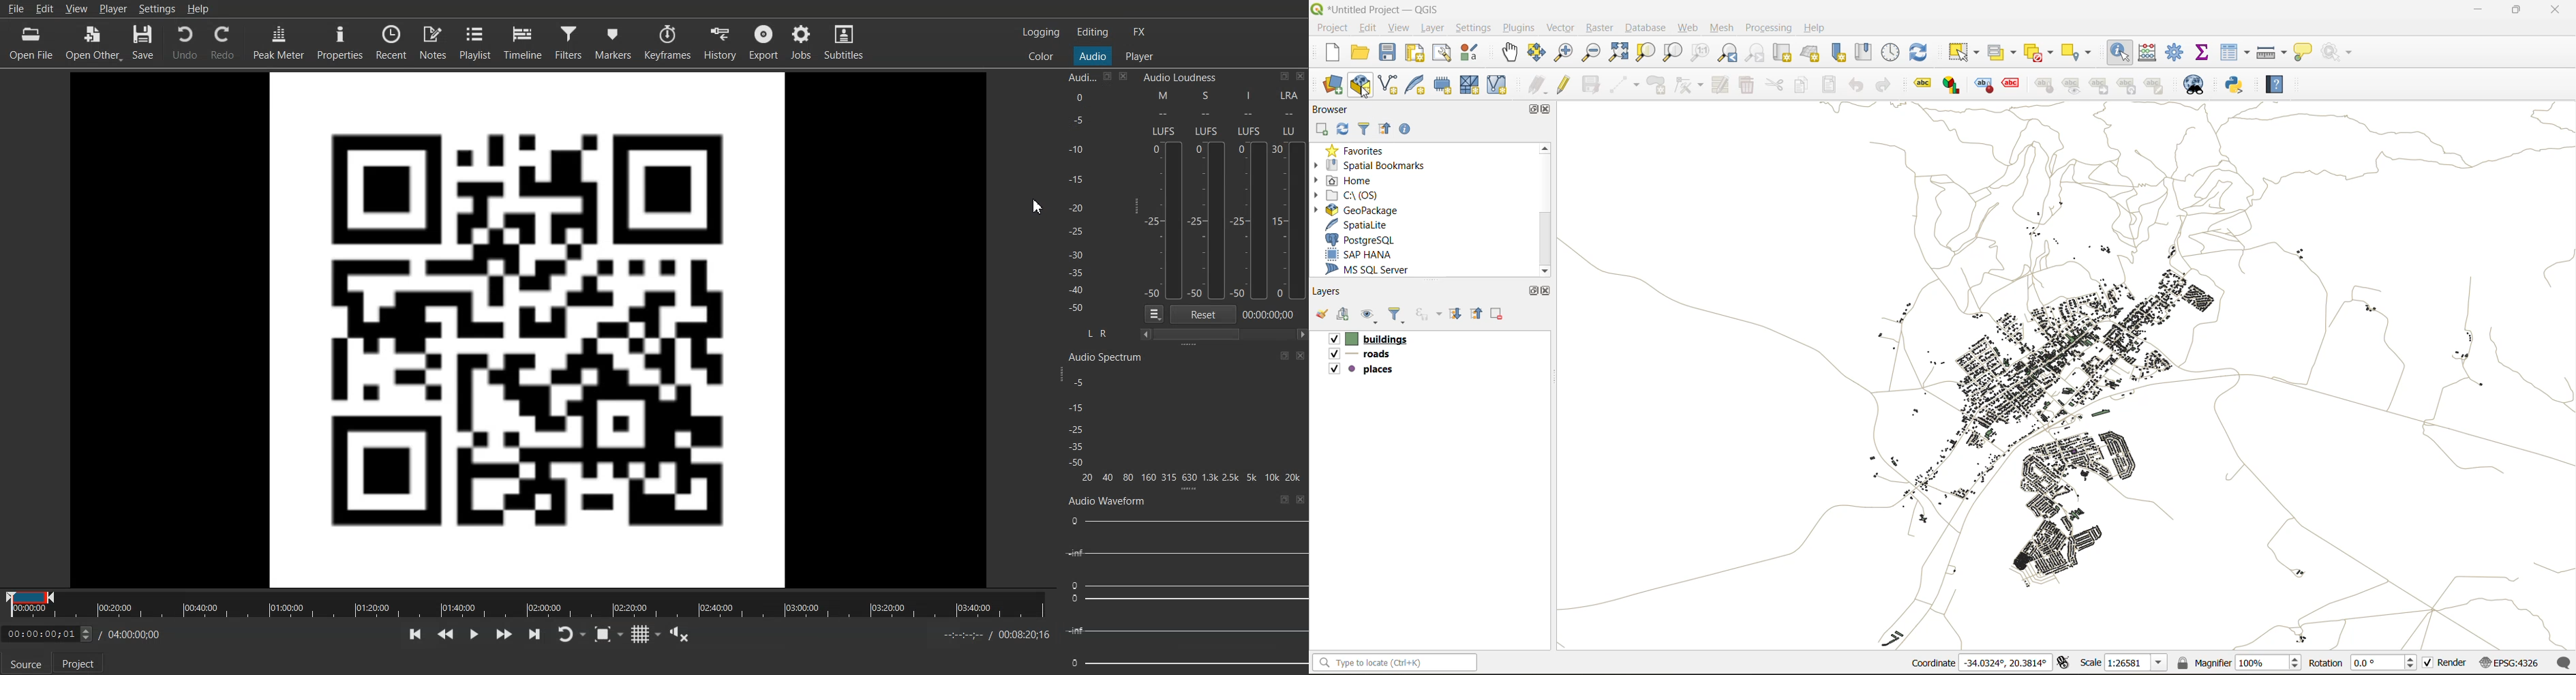 The width and height of the screenshot is (2576, 700). Describe the element at coordinates (1361, 86) in the screenshot. I see `new geopackage ` at that location.